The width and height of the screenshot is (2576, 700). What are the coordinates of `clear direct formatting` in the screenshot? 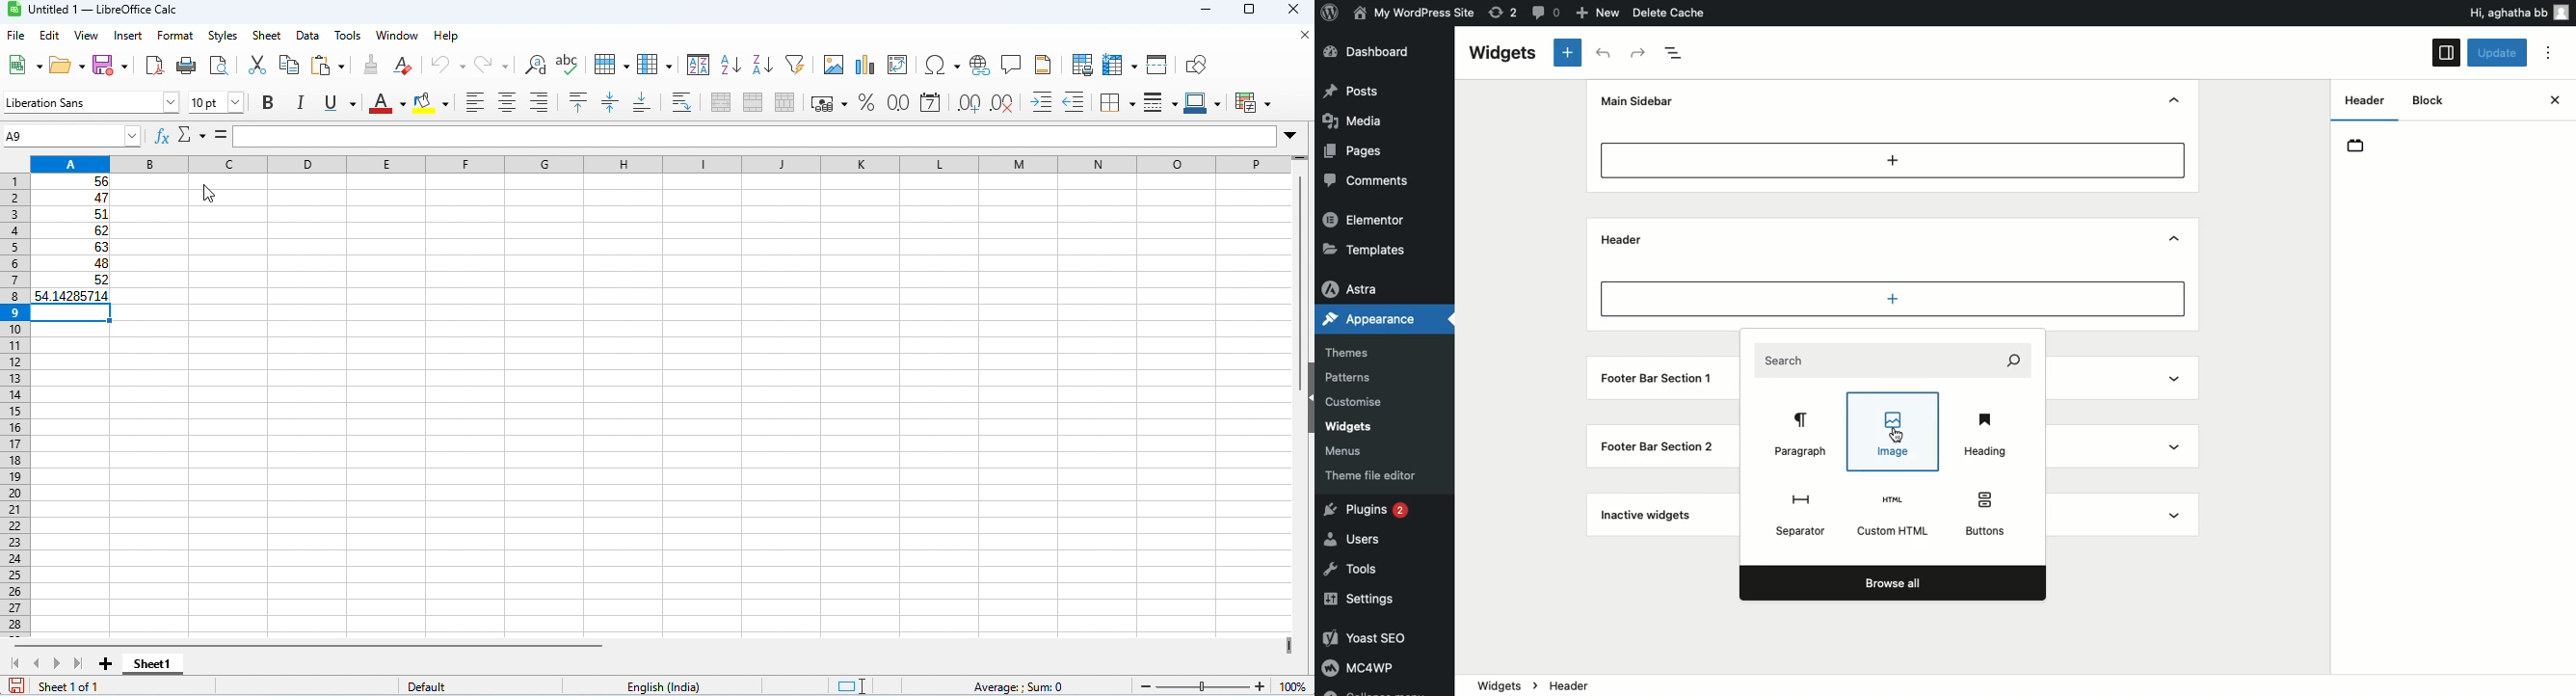 It's located at (404, 66).